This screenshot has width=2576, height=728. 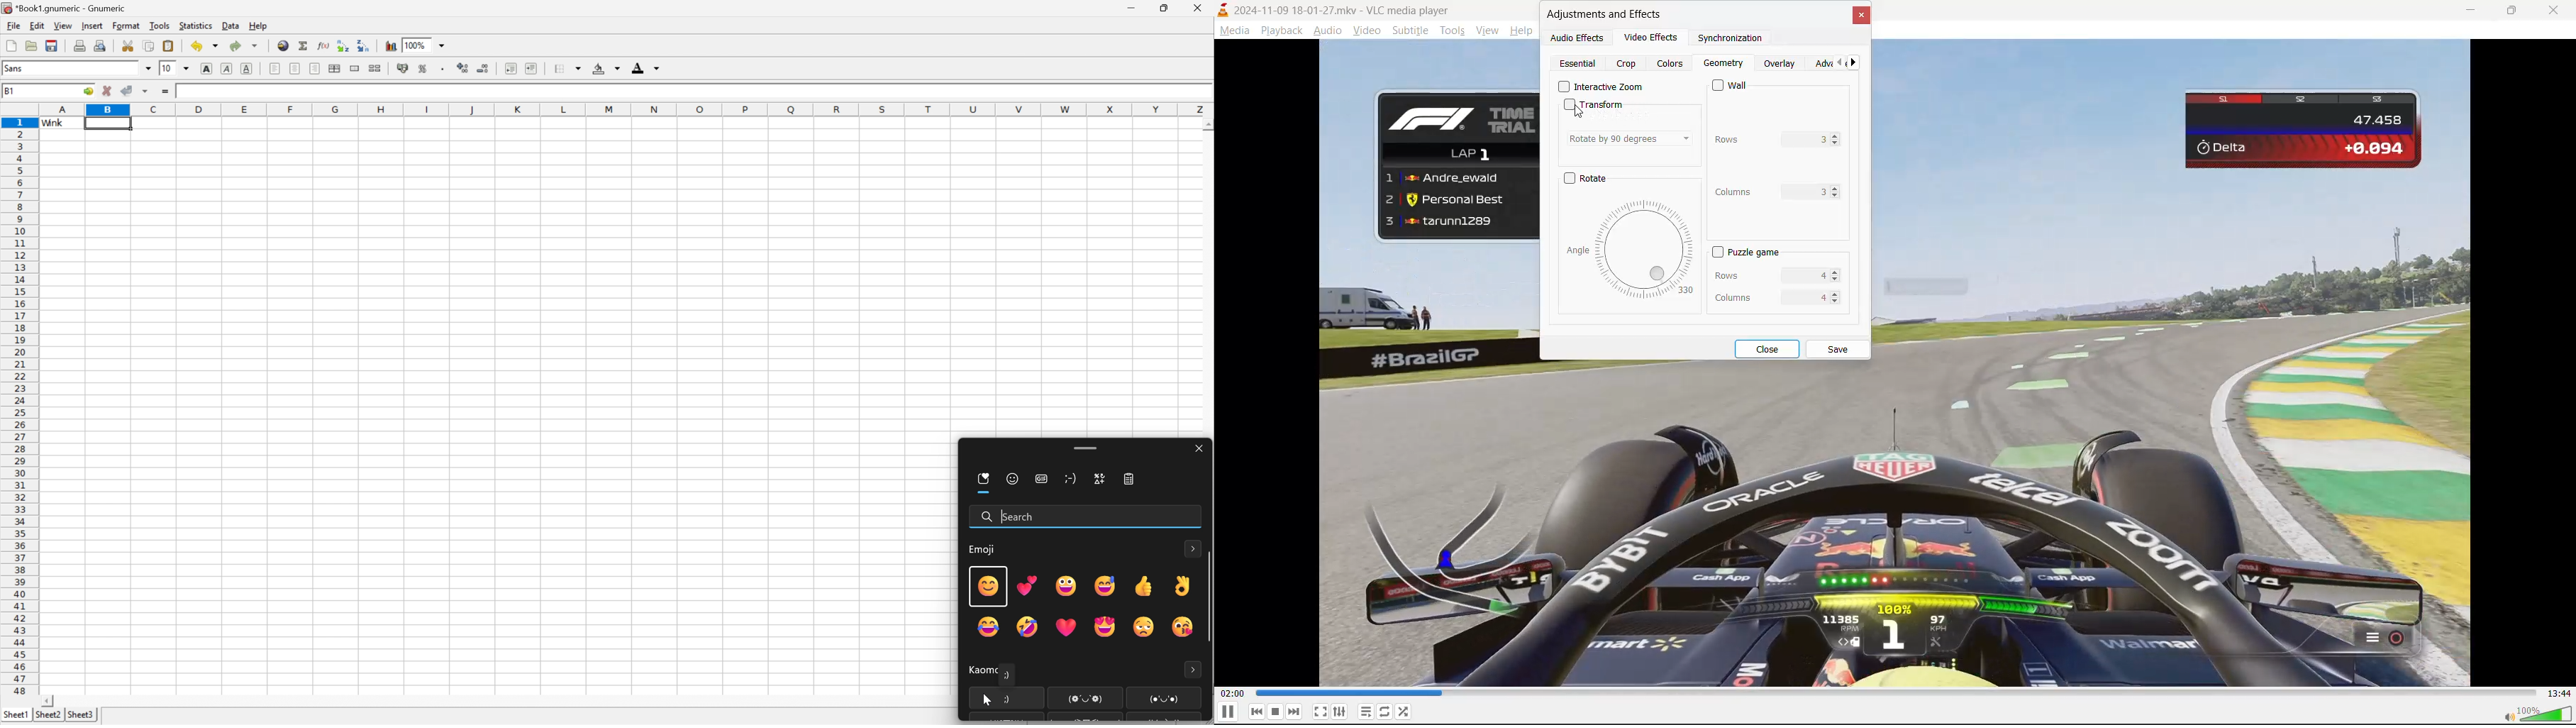 I want to click on wall, so click(x=1735, y=86).